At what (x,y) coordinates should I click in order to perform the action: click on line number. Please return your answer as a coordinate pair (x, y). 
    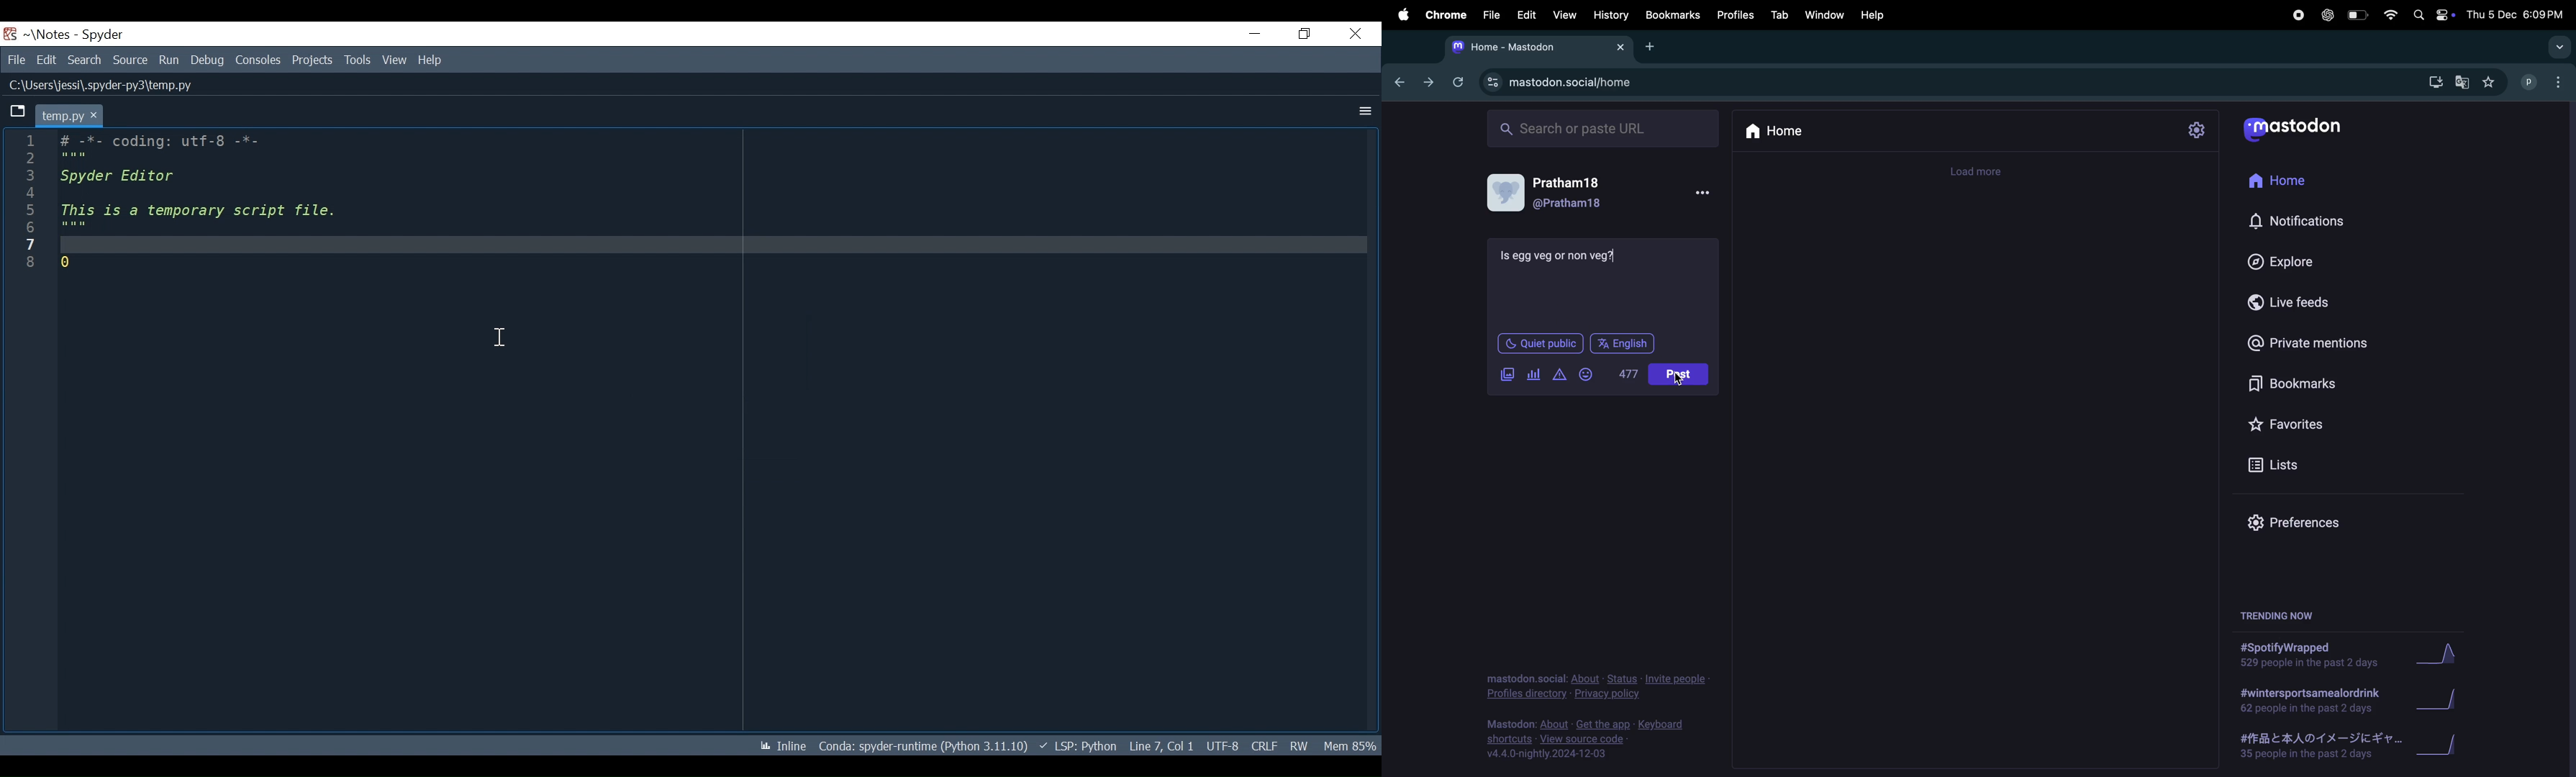
    Looking at the image, I should click on (30, 201).